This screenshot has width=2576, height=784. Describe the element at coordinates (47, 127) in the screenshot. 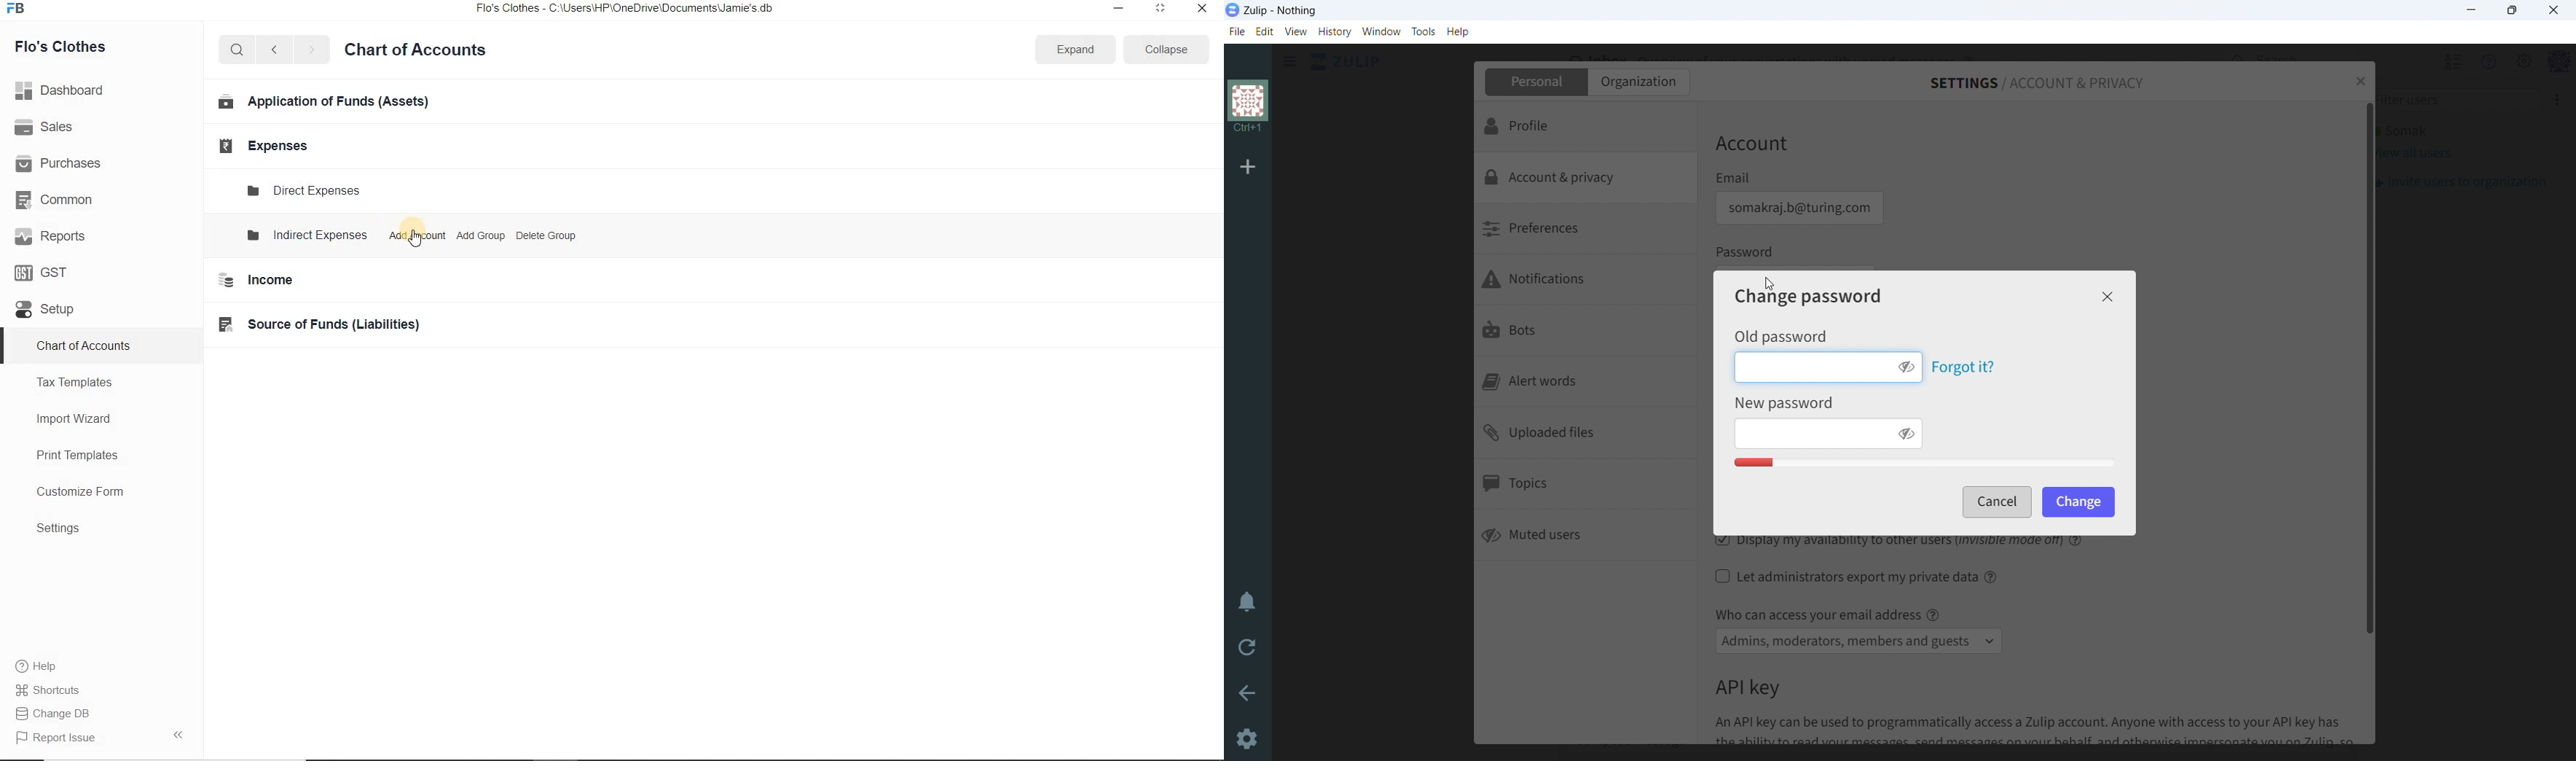

I see `Sales` at that location.